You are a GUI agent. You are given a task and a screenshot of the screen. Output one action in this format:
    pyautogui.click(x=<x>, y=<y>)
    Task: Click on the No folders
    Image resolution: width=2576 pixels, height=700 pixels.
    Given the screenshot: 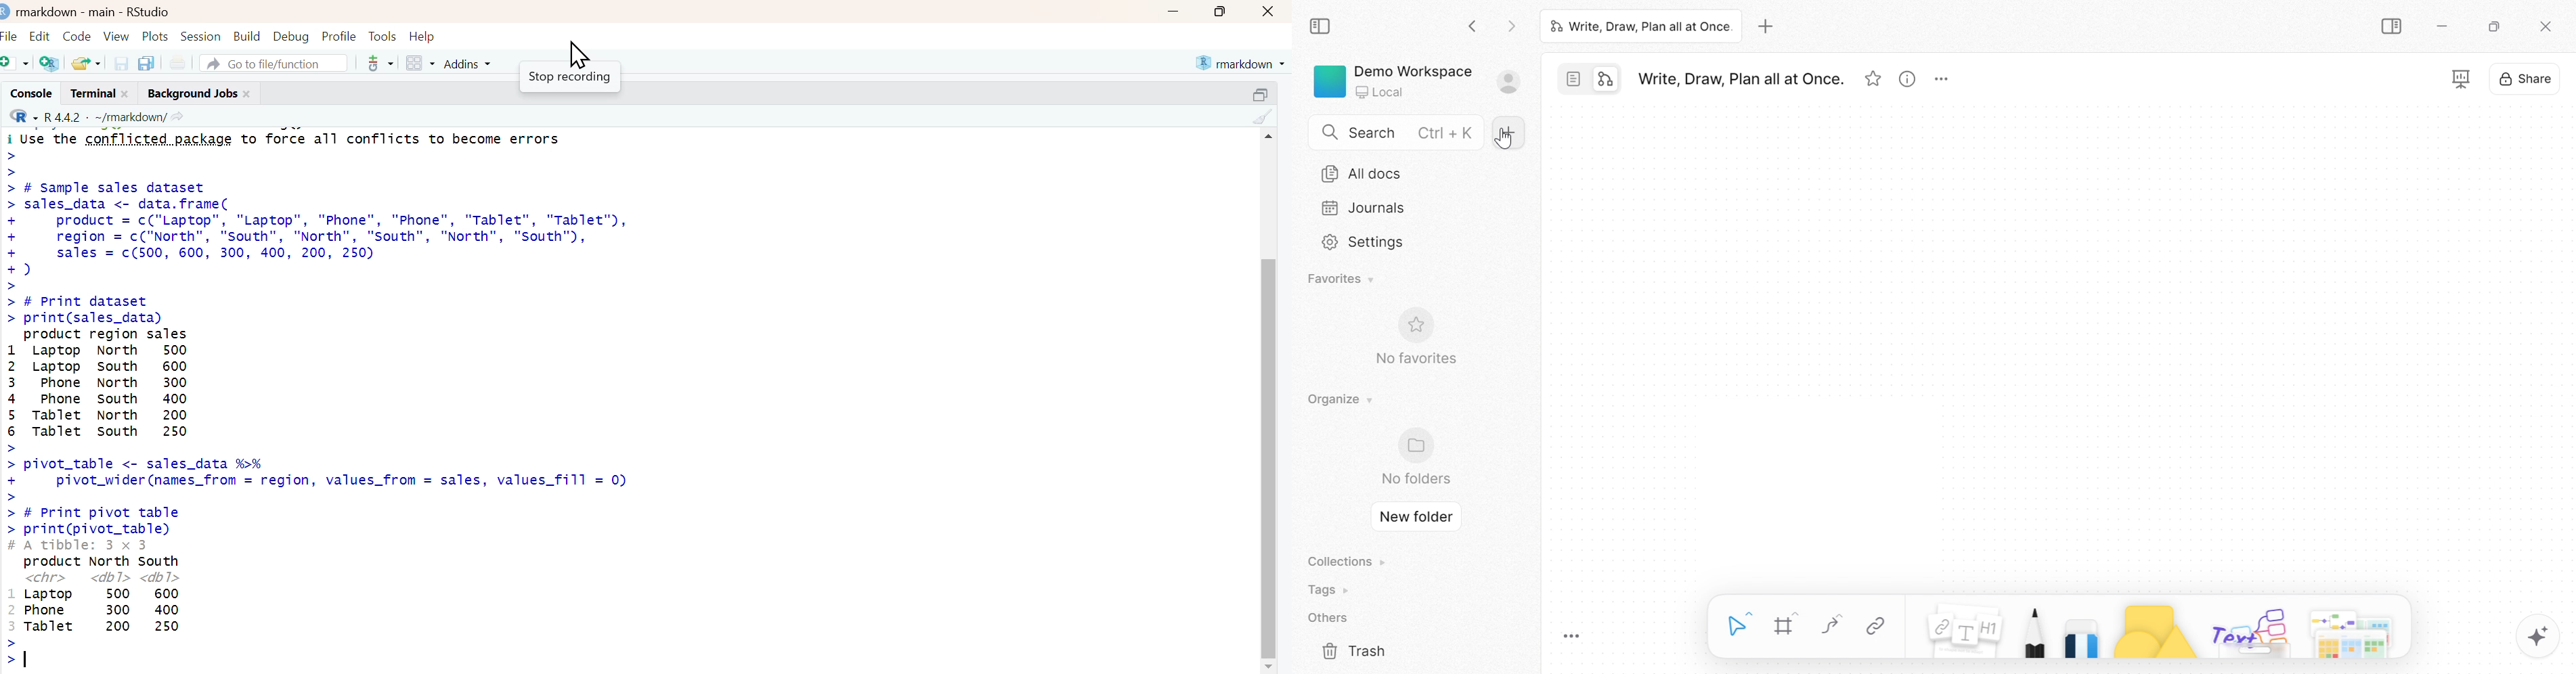 What is the action you would take?
    pyautogui.click(x=1416, y=478)
    